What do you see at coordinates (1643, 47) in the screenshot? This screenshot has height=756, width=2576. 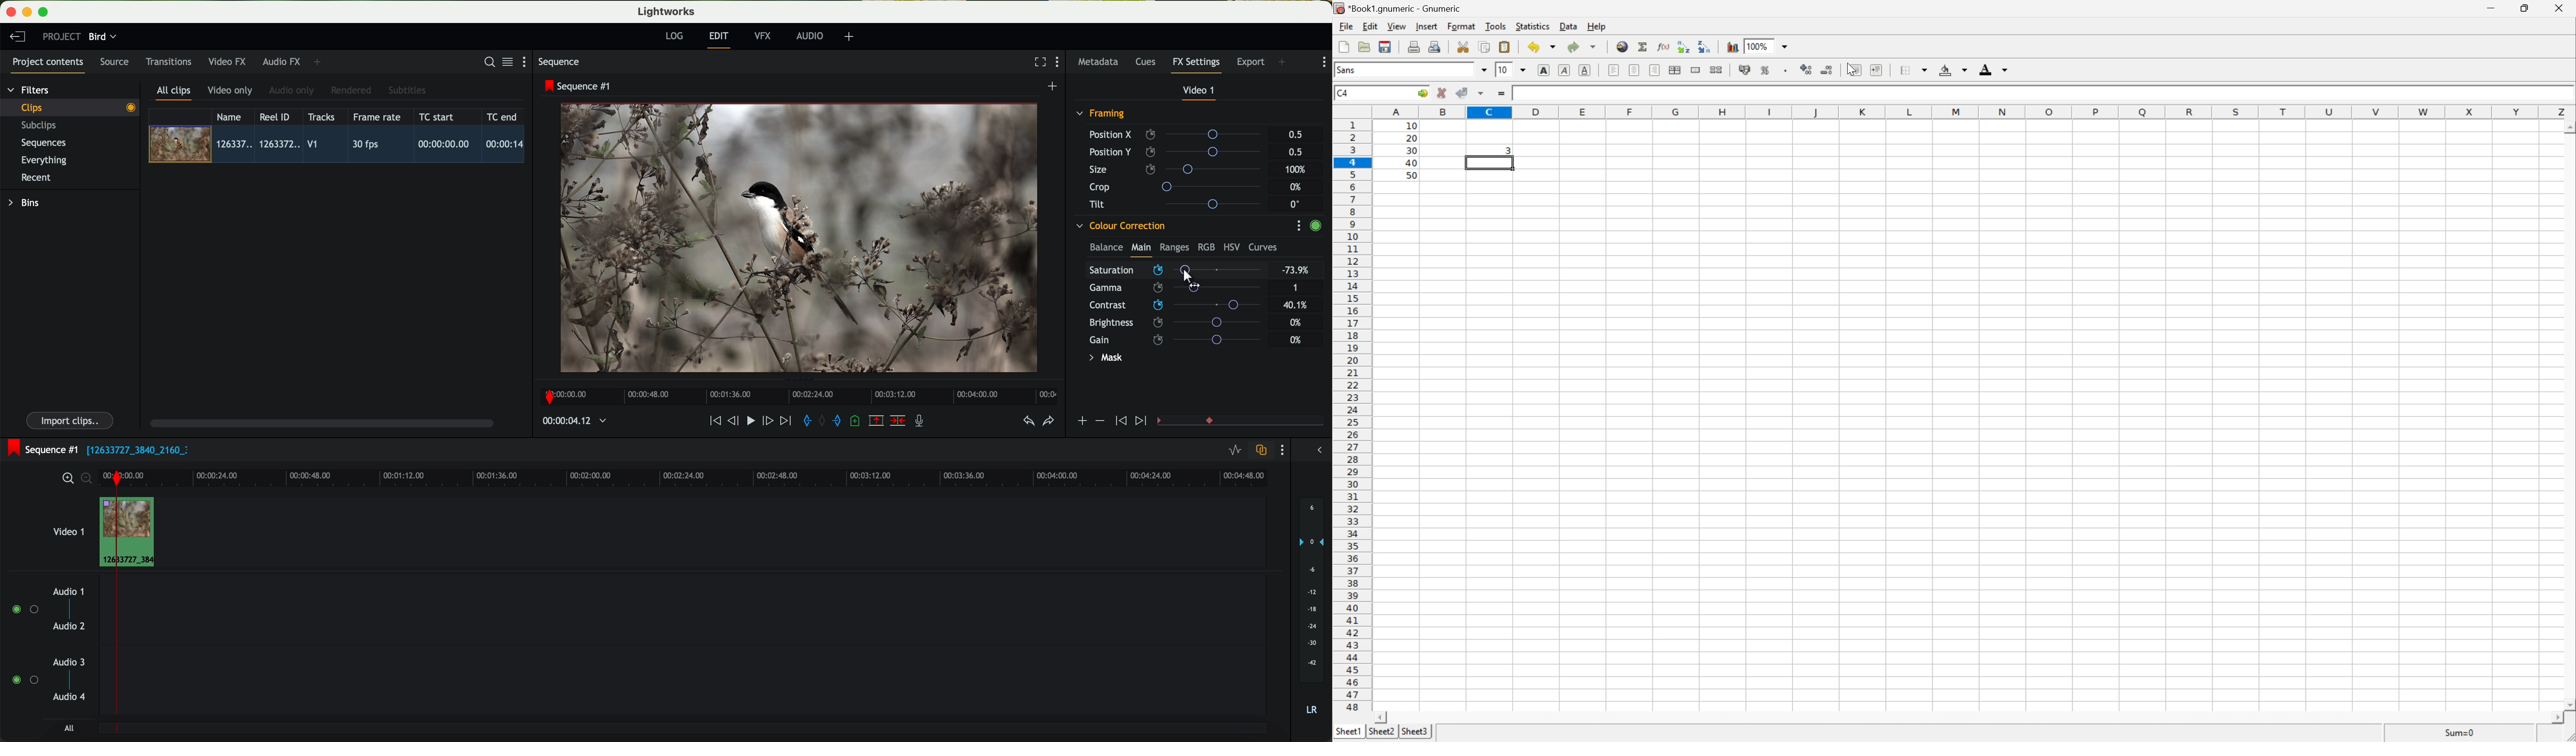 I see `Sum into the current cell` at bounding box center [1643, 47].